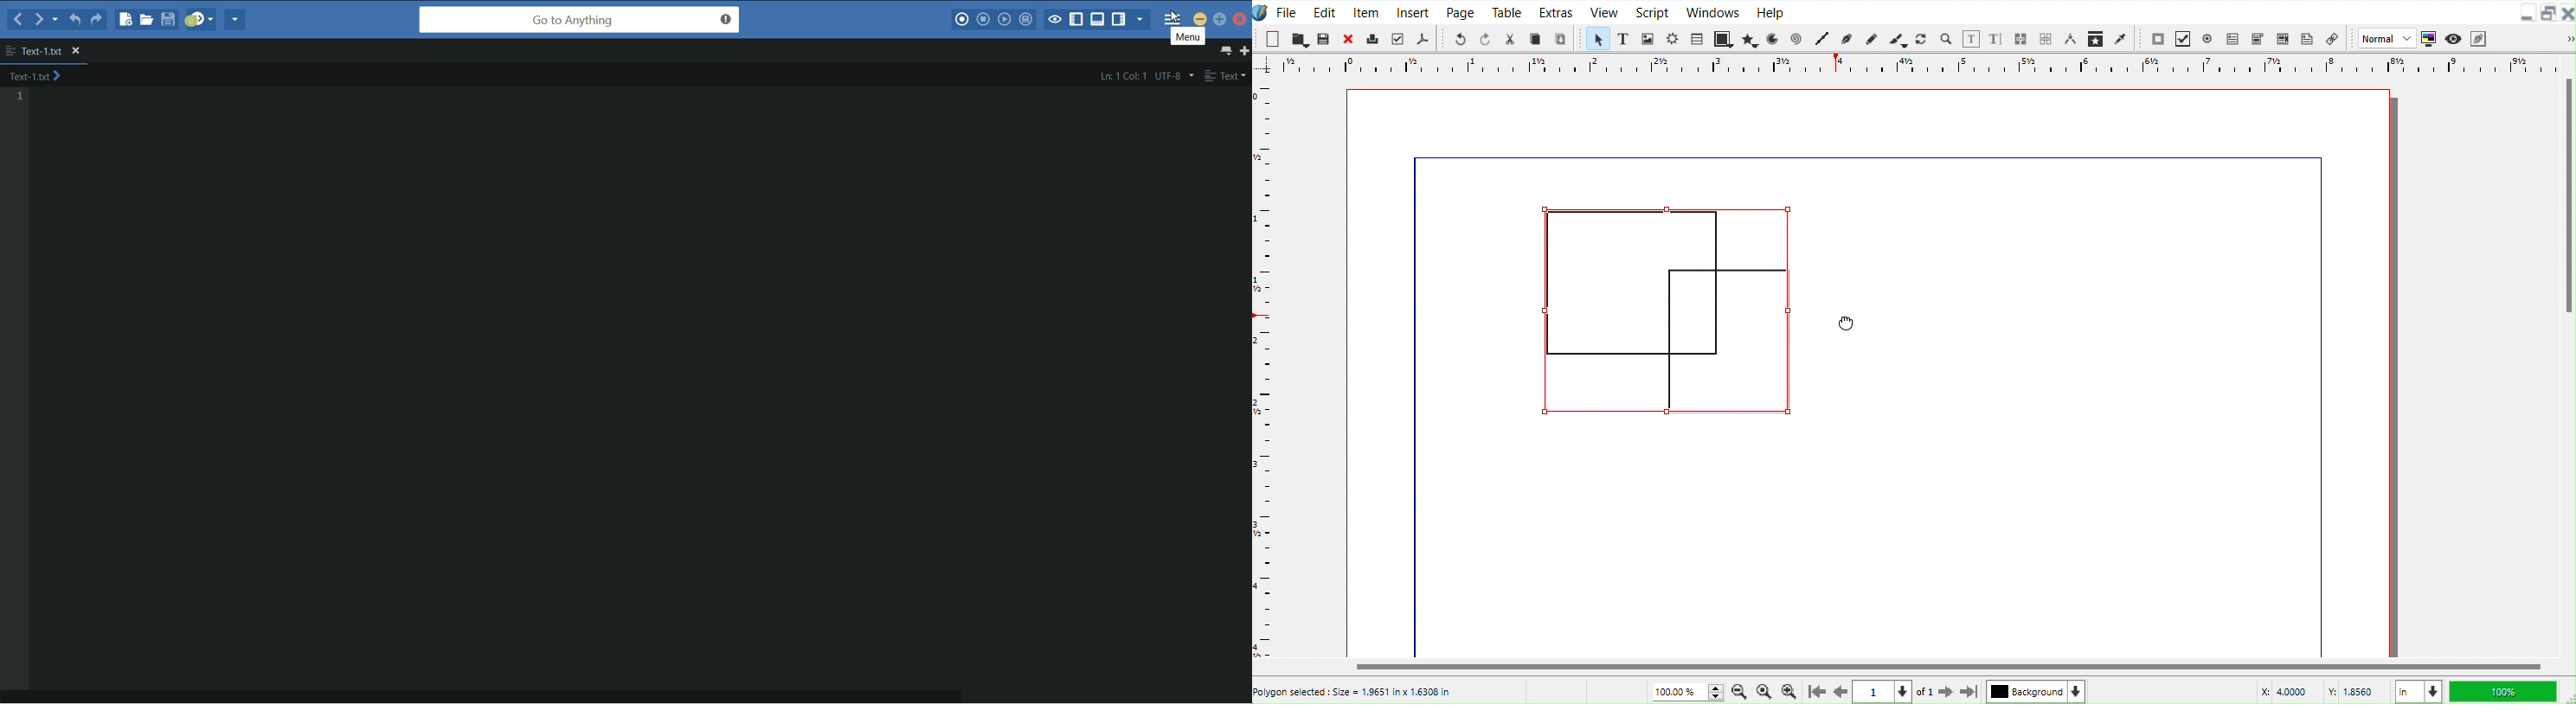 Image resolution: width=2576 pixels, height=728 pixels. What do you see at coordinates (1884, 692) in the screenshot?
I see `Select current page` at bounding box center [1884, 692].